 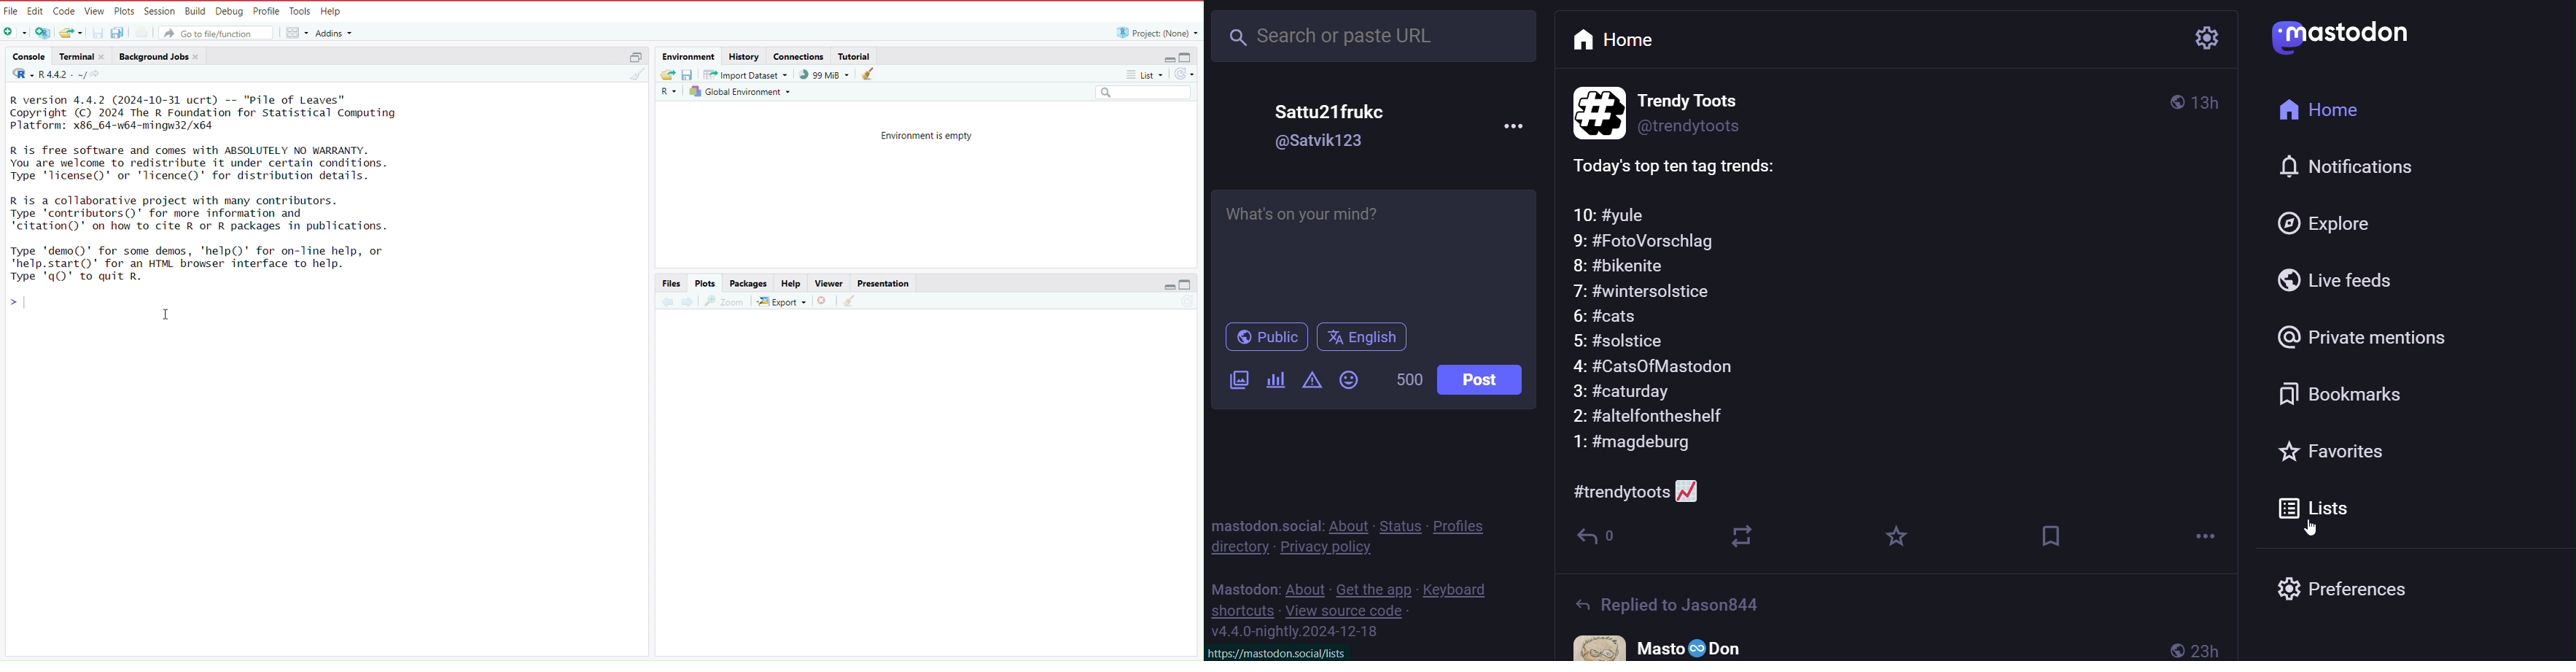 What do you see at coordinates (125, 9) in the screenshot?
I see `plots` at bounding box center [125, 9].